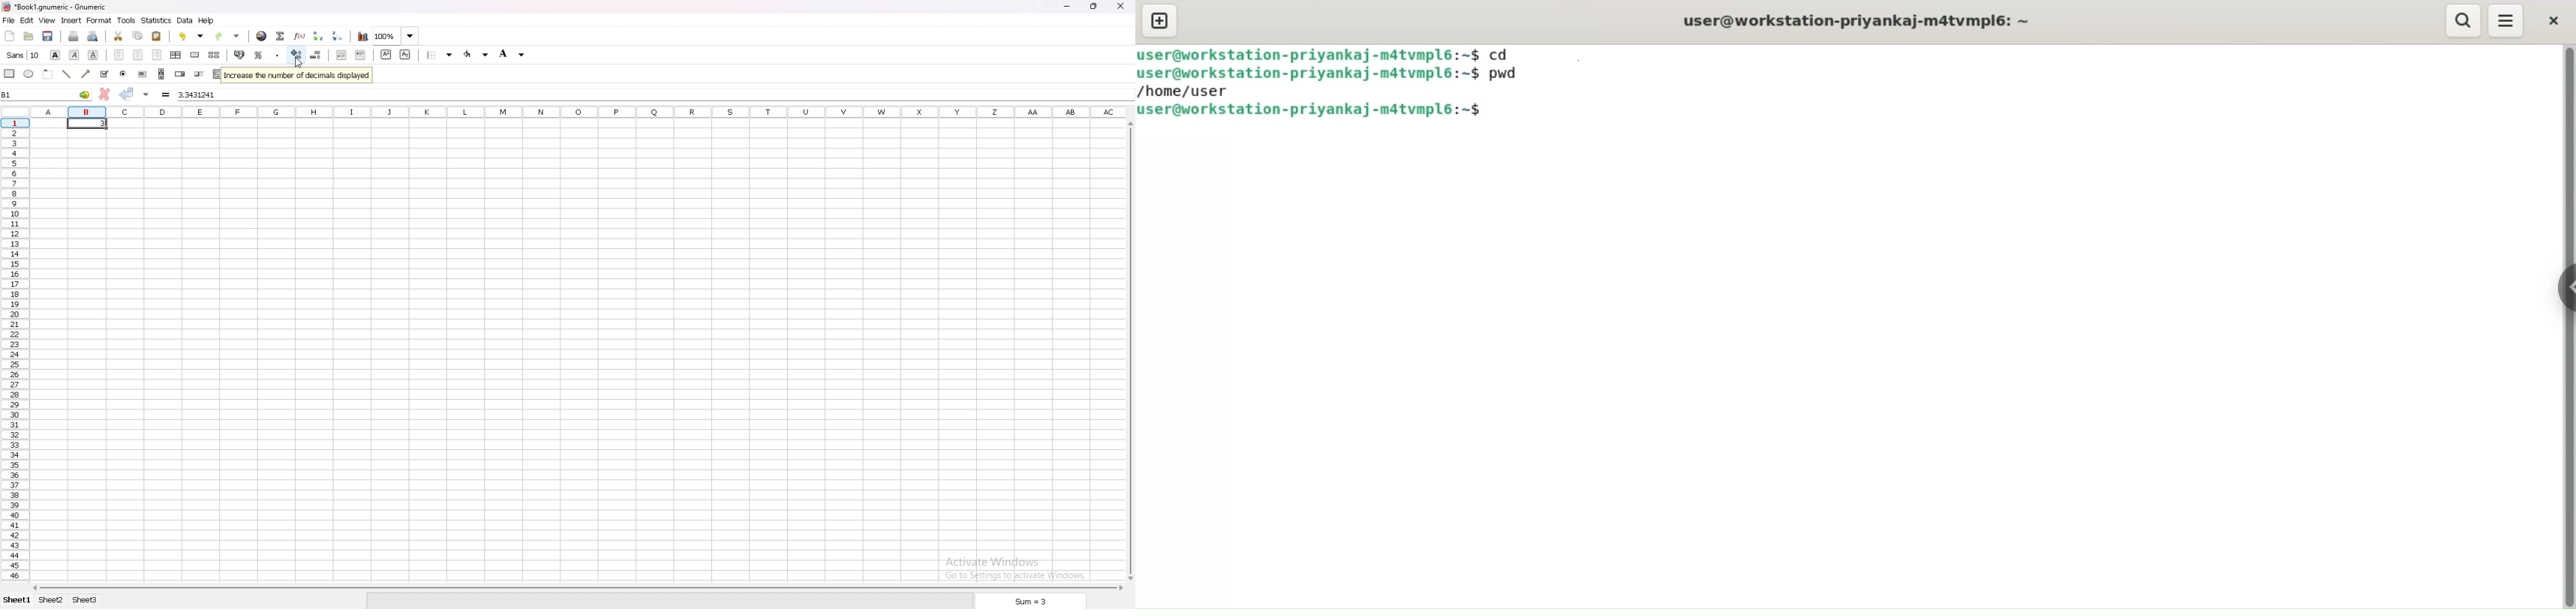  Describe the element at coordinates (298, 63) in the screenshot. I see `cursor` at that location.